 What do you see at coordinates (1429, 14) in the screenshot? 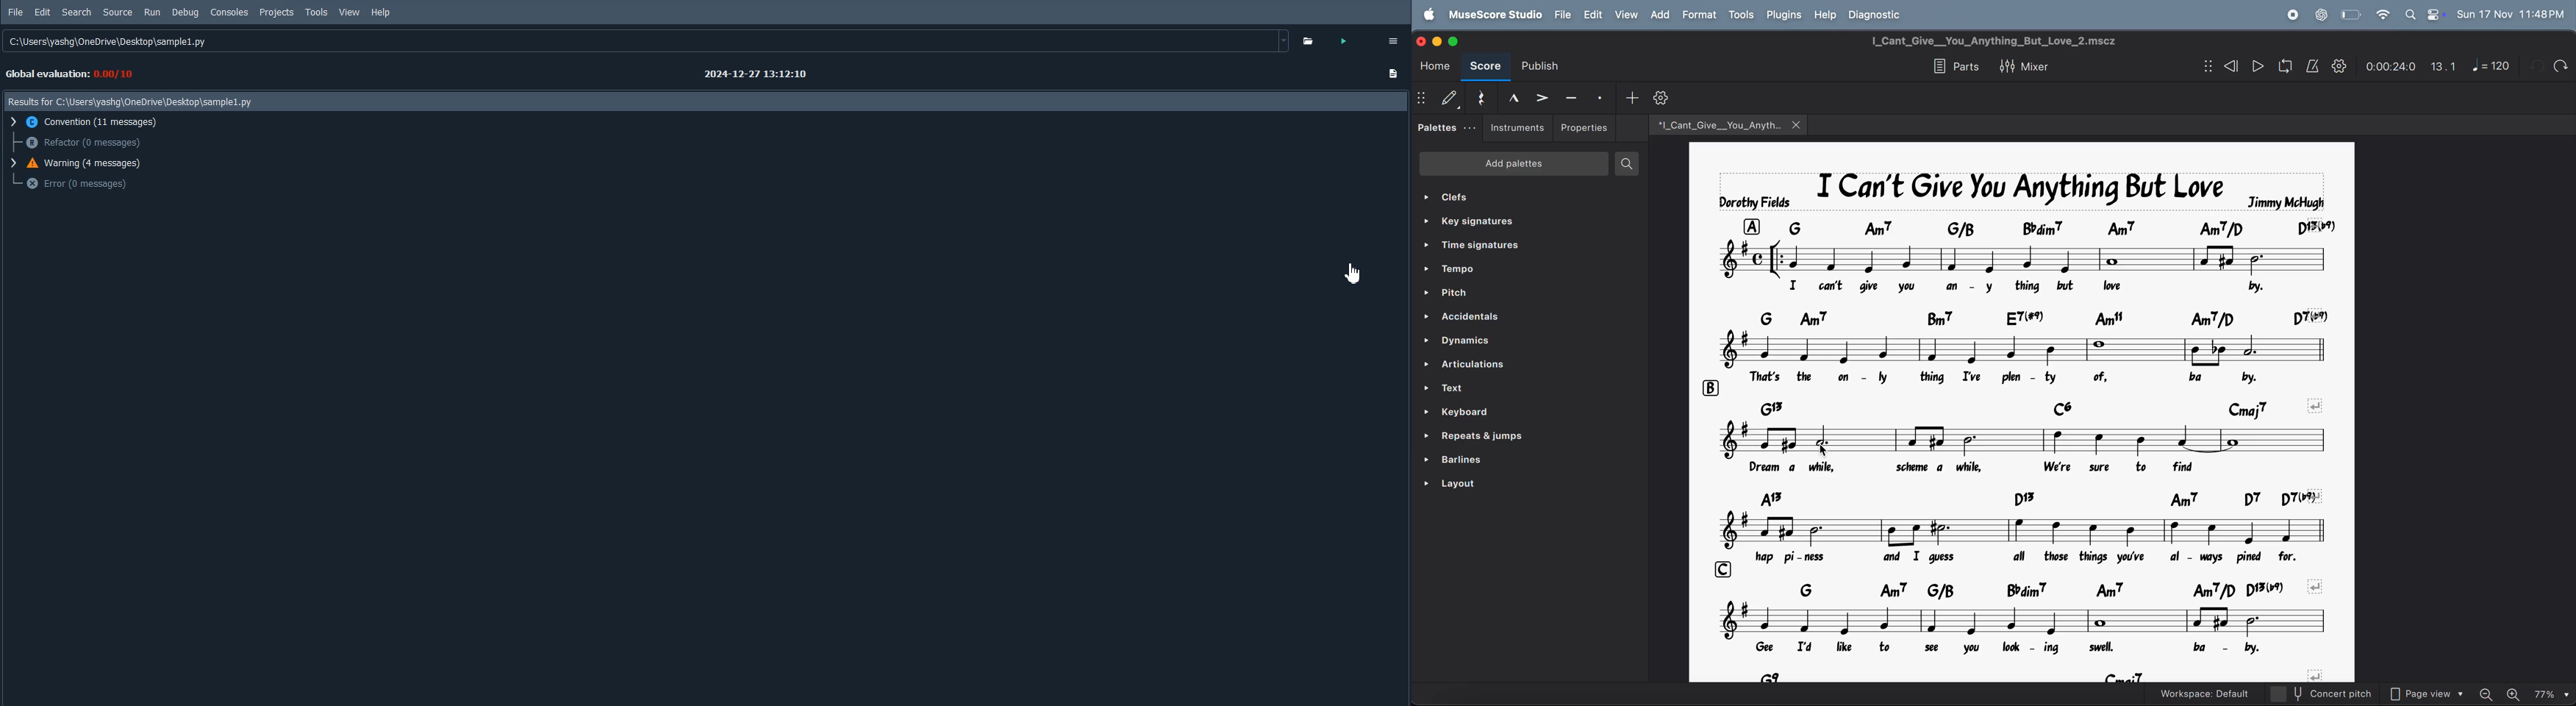
I see `apple menu` at bounding box center [1429, 14].